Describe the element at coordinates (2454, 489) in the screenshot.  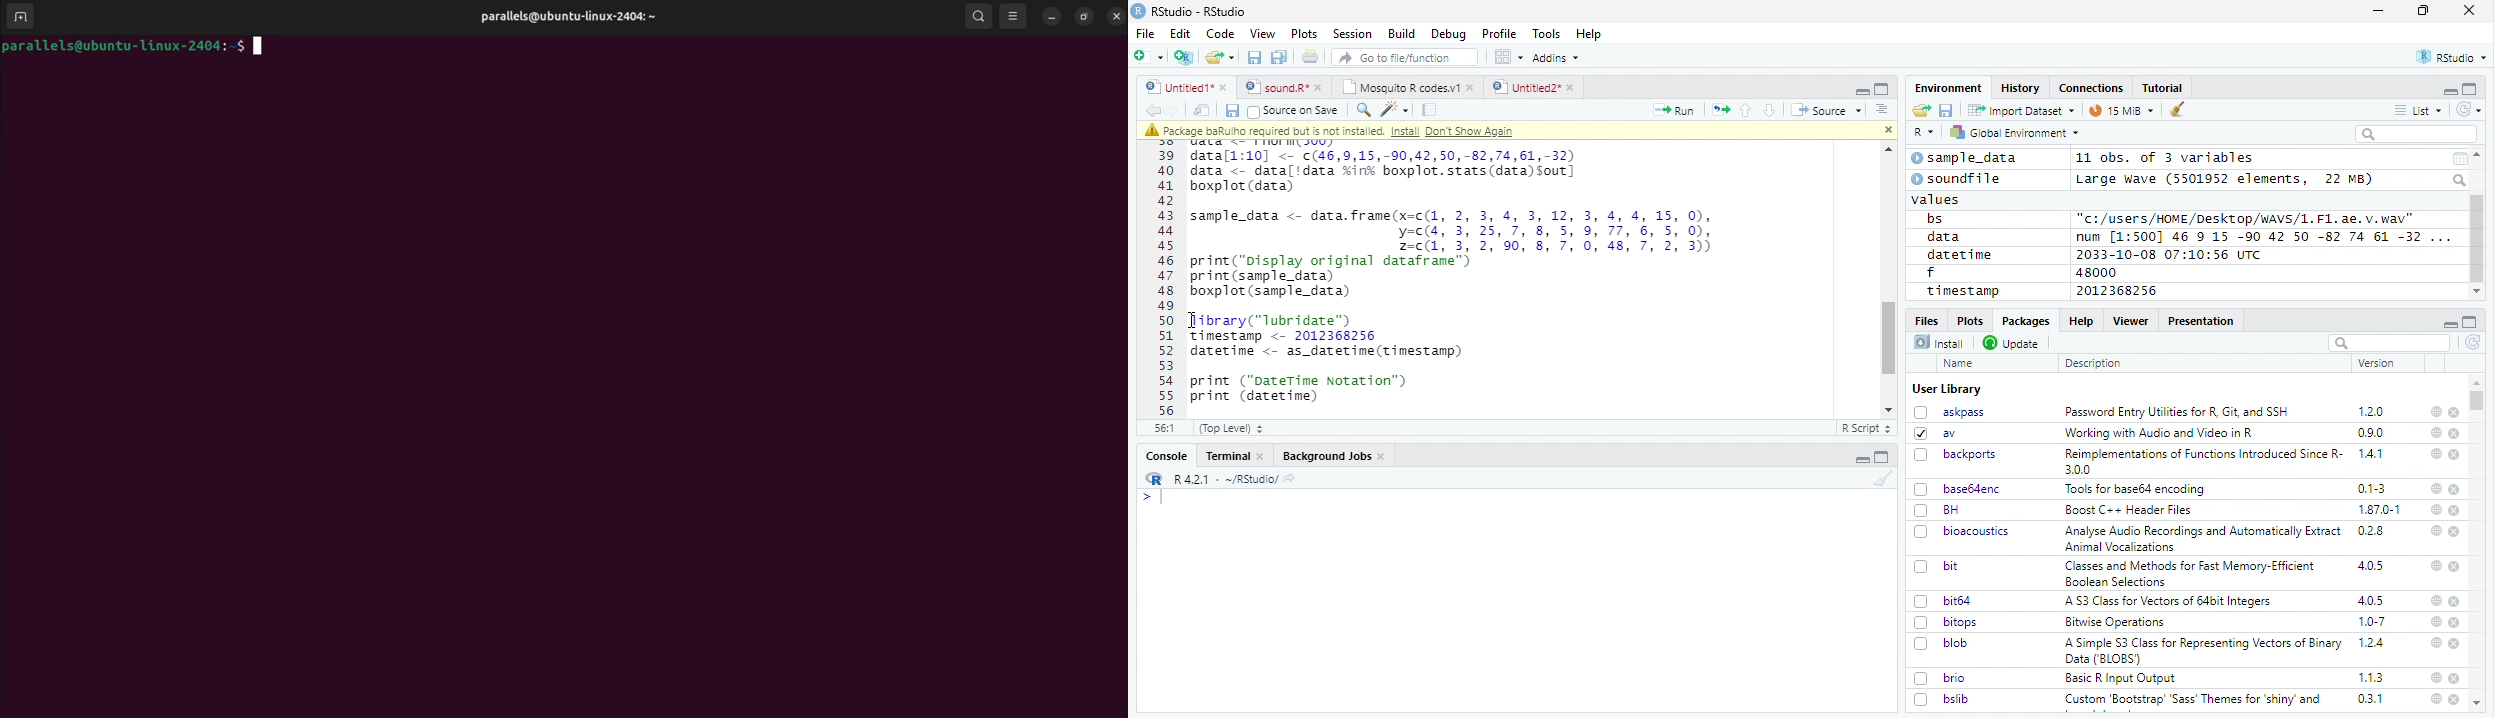
I see `close` at that location.